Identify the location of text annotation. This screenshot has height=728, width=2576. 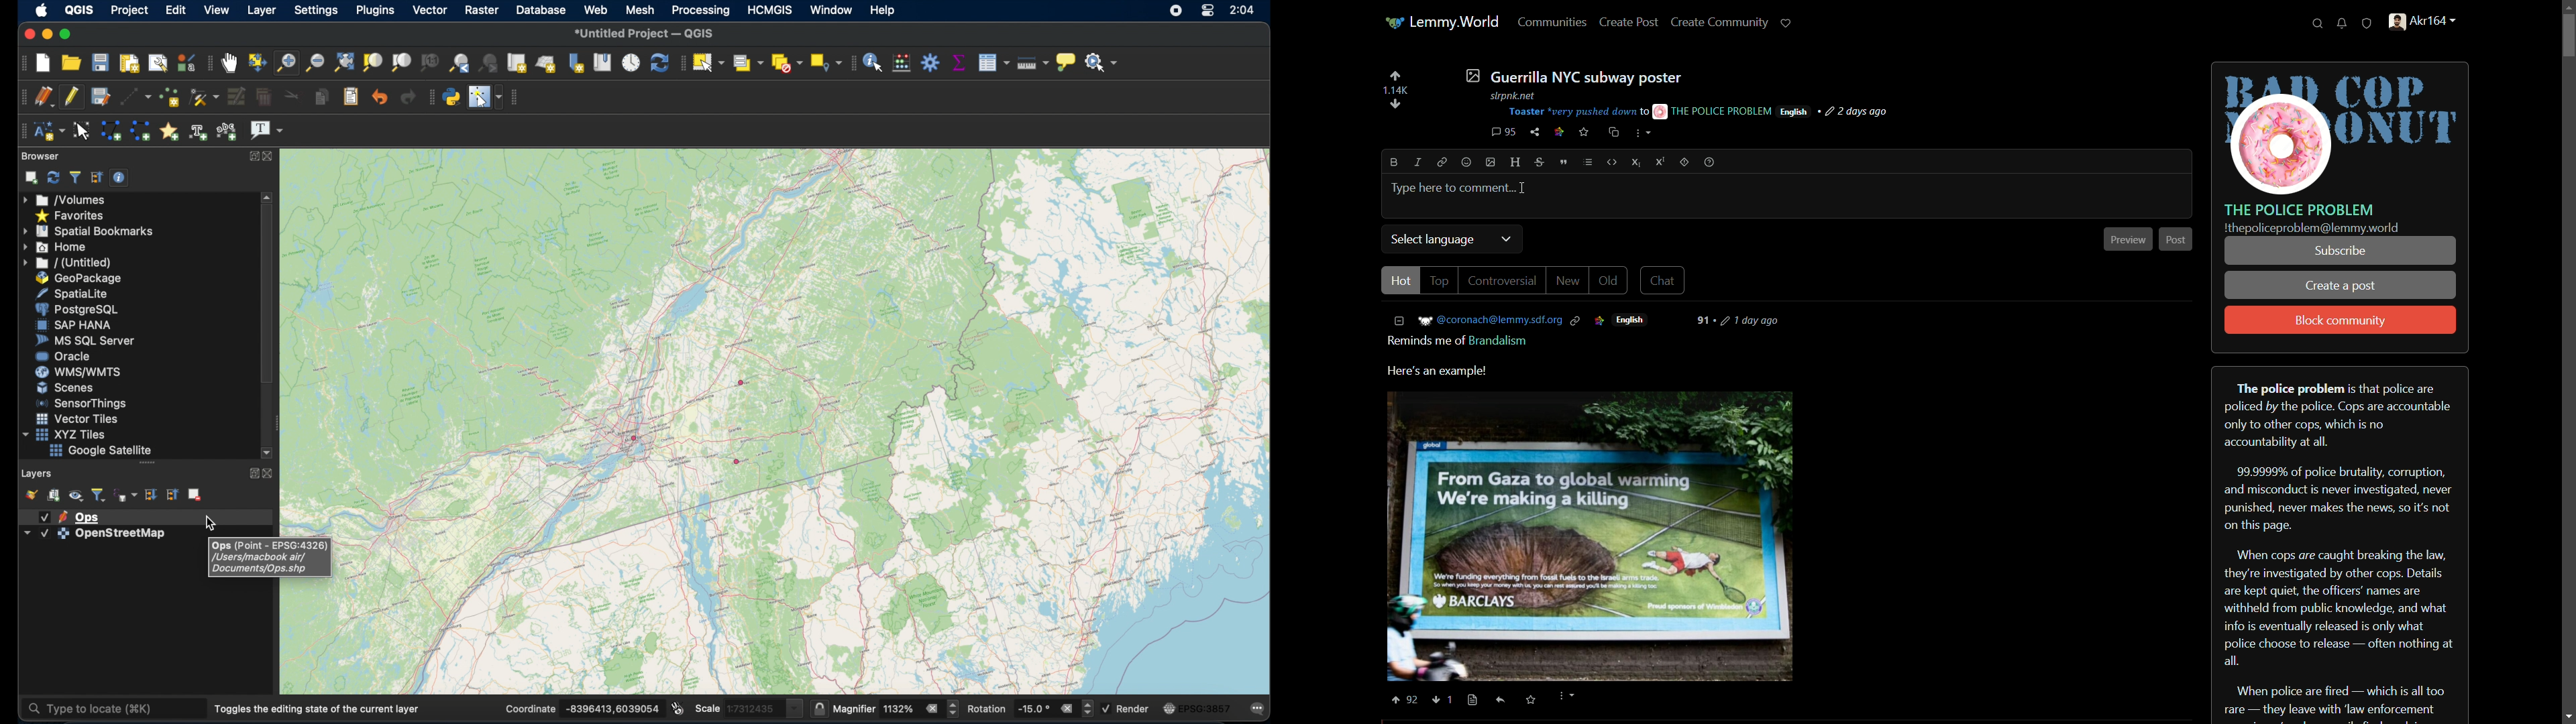
(267, 131).